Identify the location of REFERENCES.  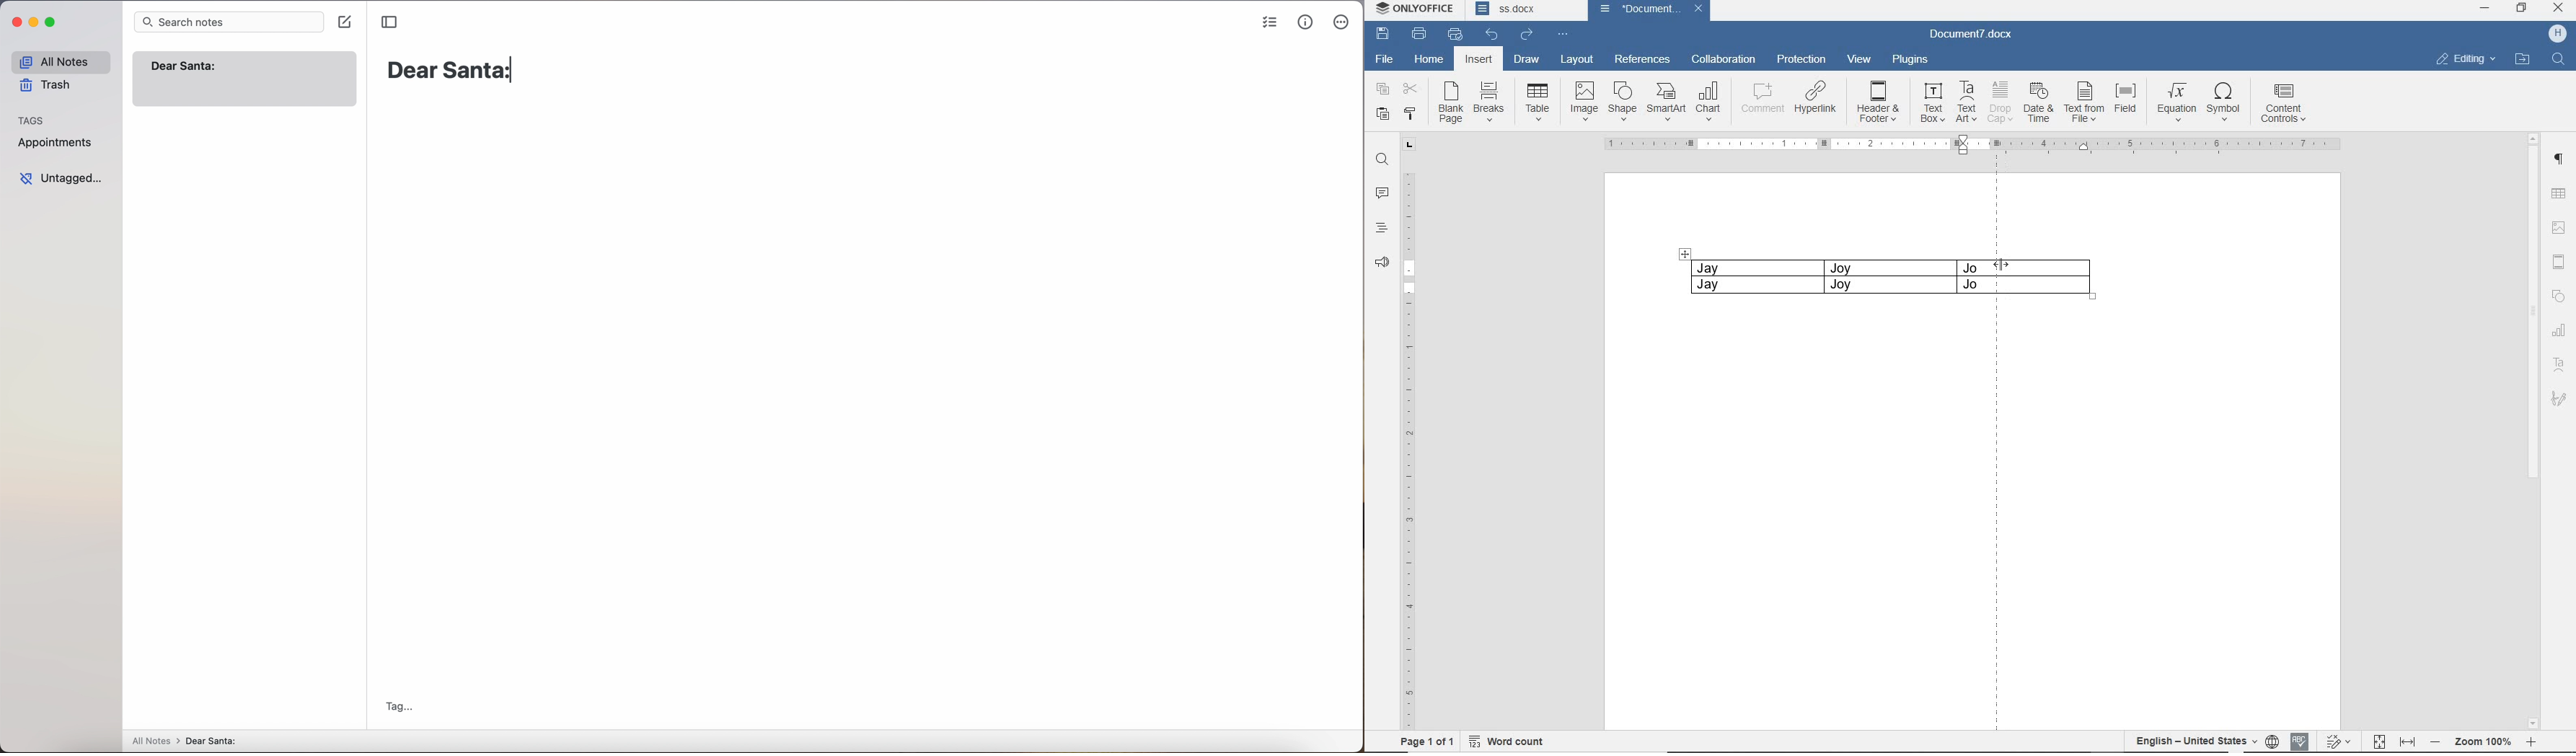
(1642, 59).